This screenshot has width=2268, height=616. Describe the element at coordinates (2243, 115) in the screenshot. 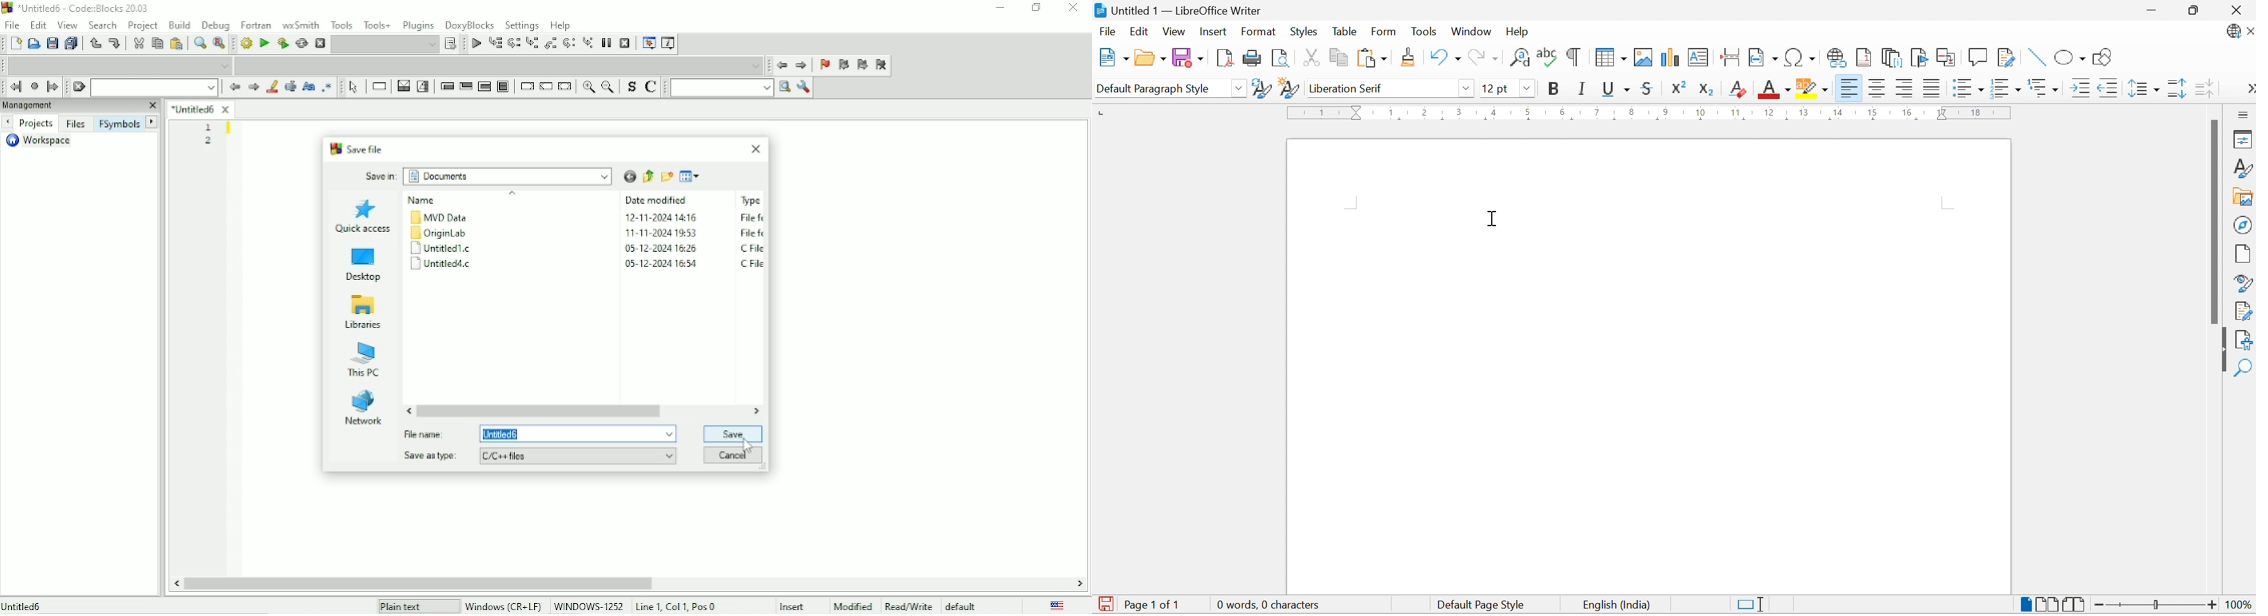

I see `Sidebar Settings` at that location.